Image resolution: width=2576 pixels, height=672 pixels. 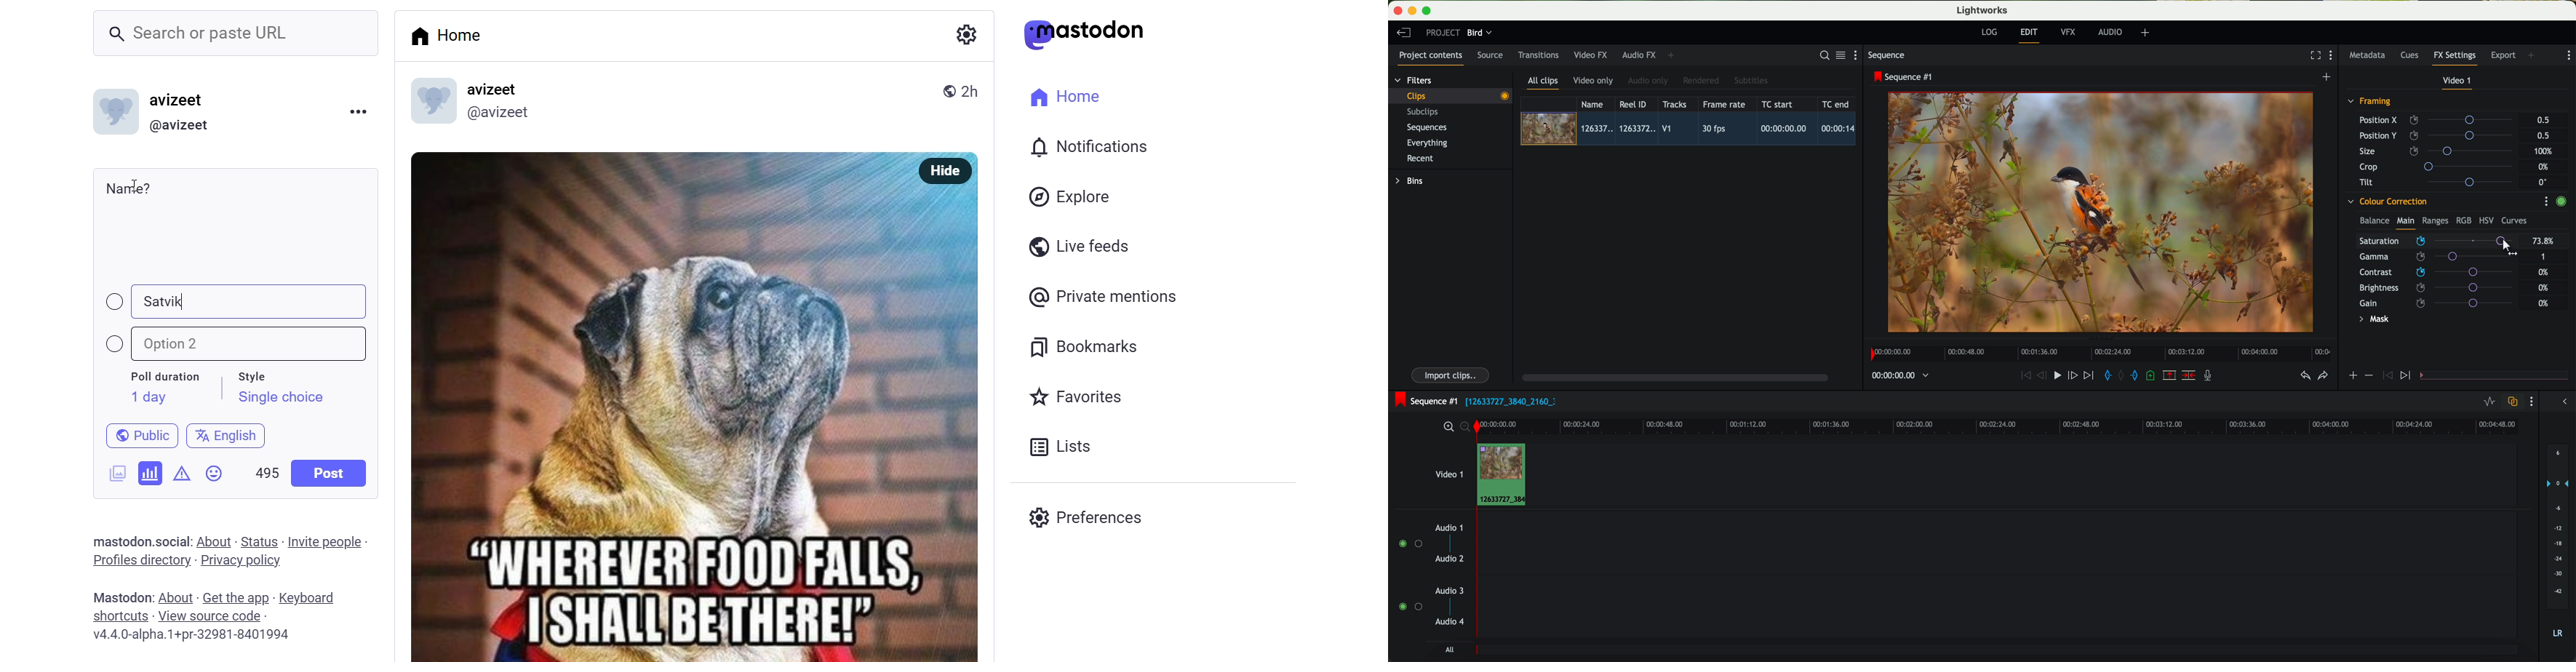 What do you see at coordinates (151, 472) in the screenshot?
I see `poll` at bounding box center [151, 472].